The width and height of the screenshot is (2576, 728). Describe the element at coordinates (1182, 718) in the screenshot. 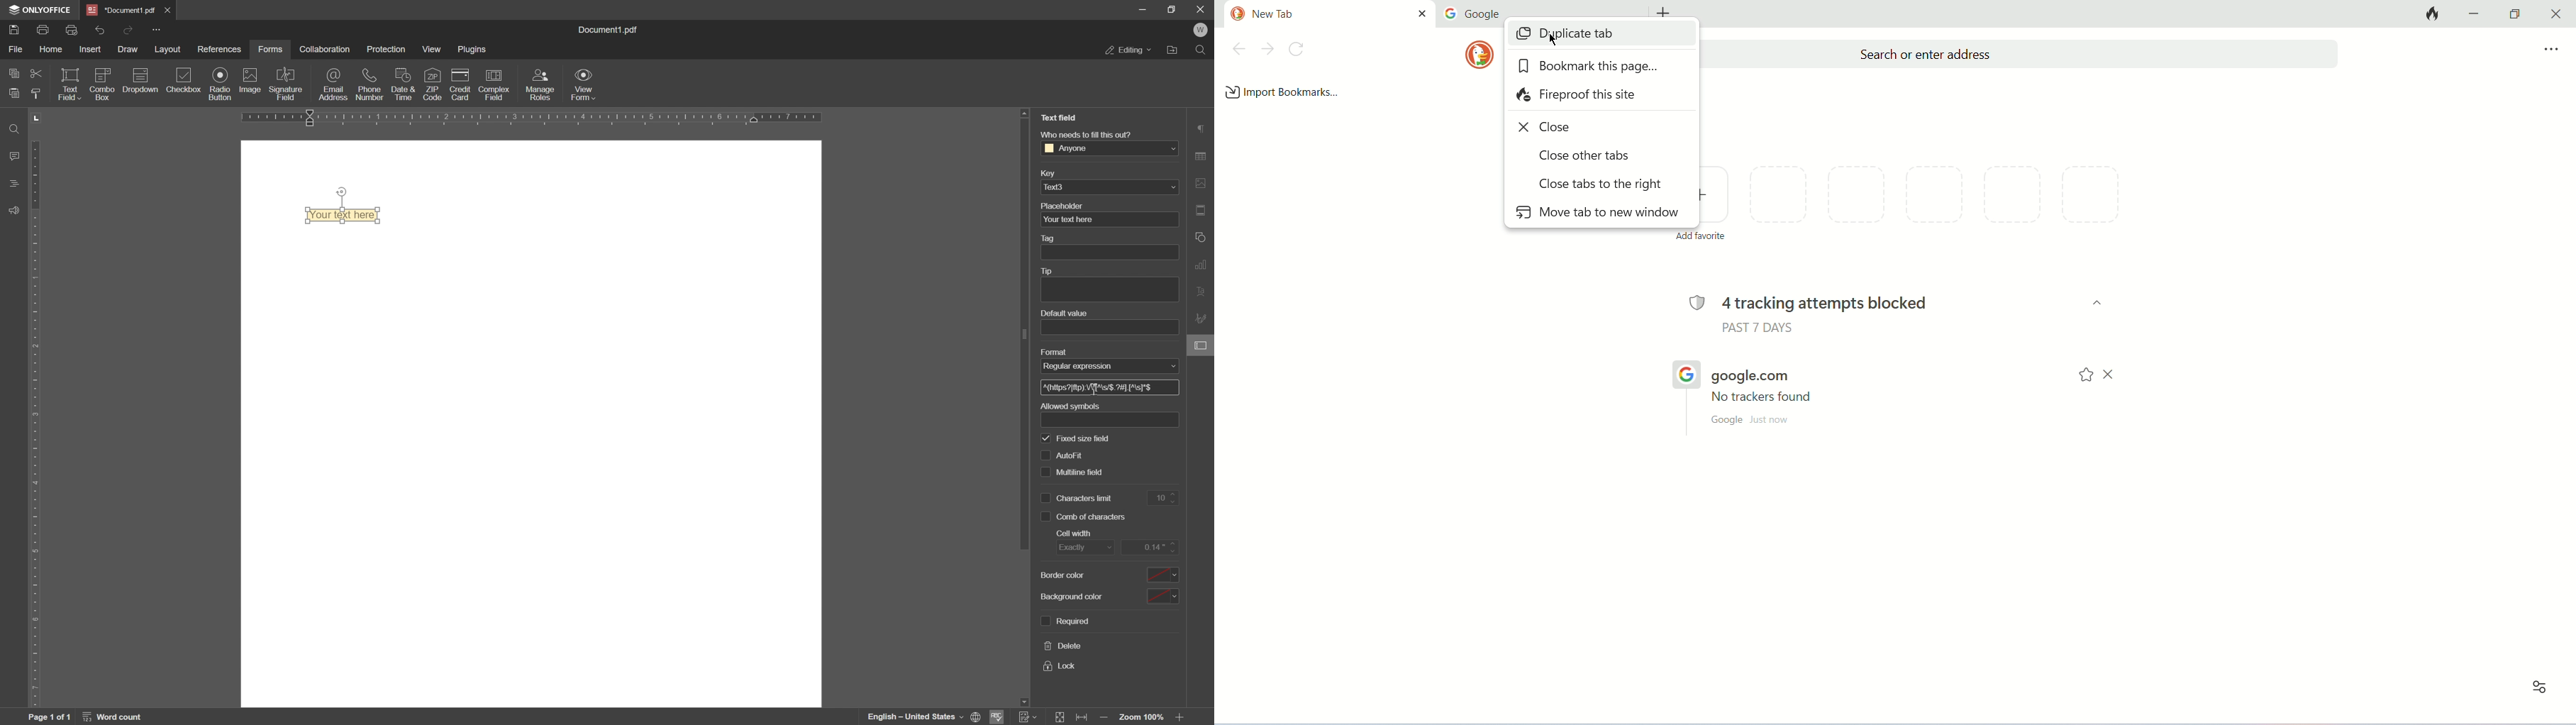

I see `zoom in` at that location.